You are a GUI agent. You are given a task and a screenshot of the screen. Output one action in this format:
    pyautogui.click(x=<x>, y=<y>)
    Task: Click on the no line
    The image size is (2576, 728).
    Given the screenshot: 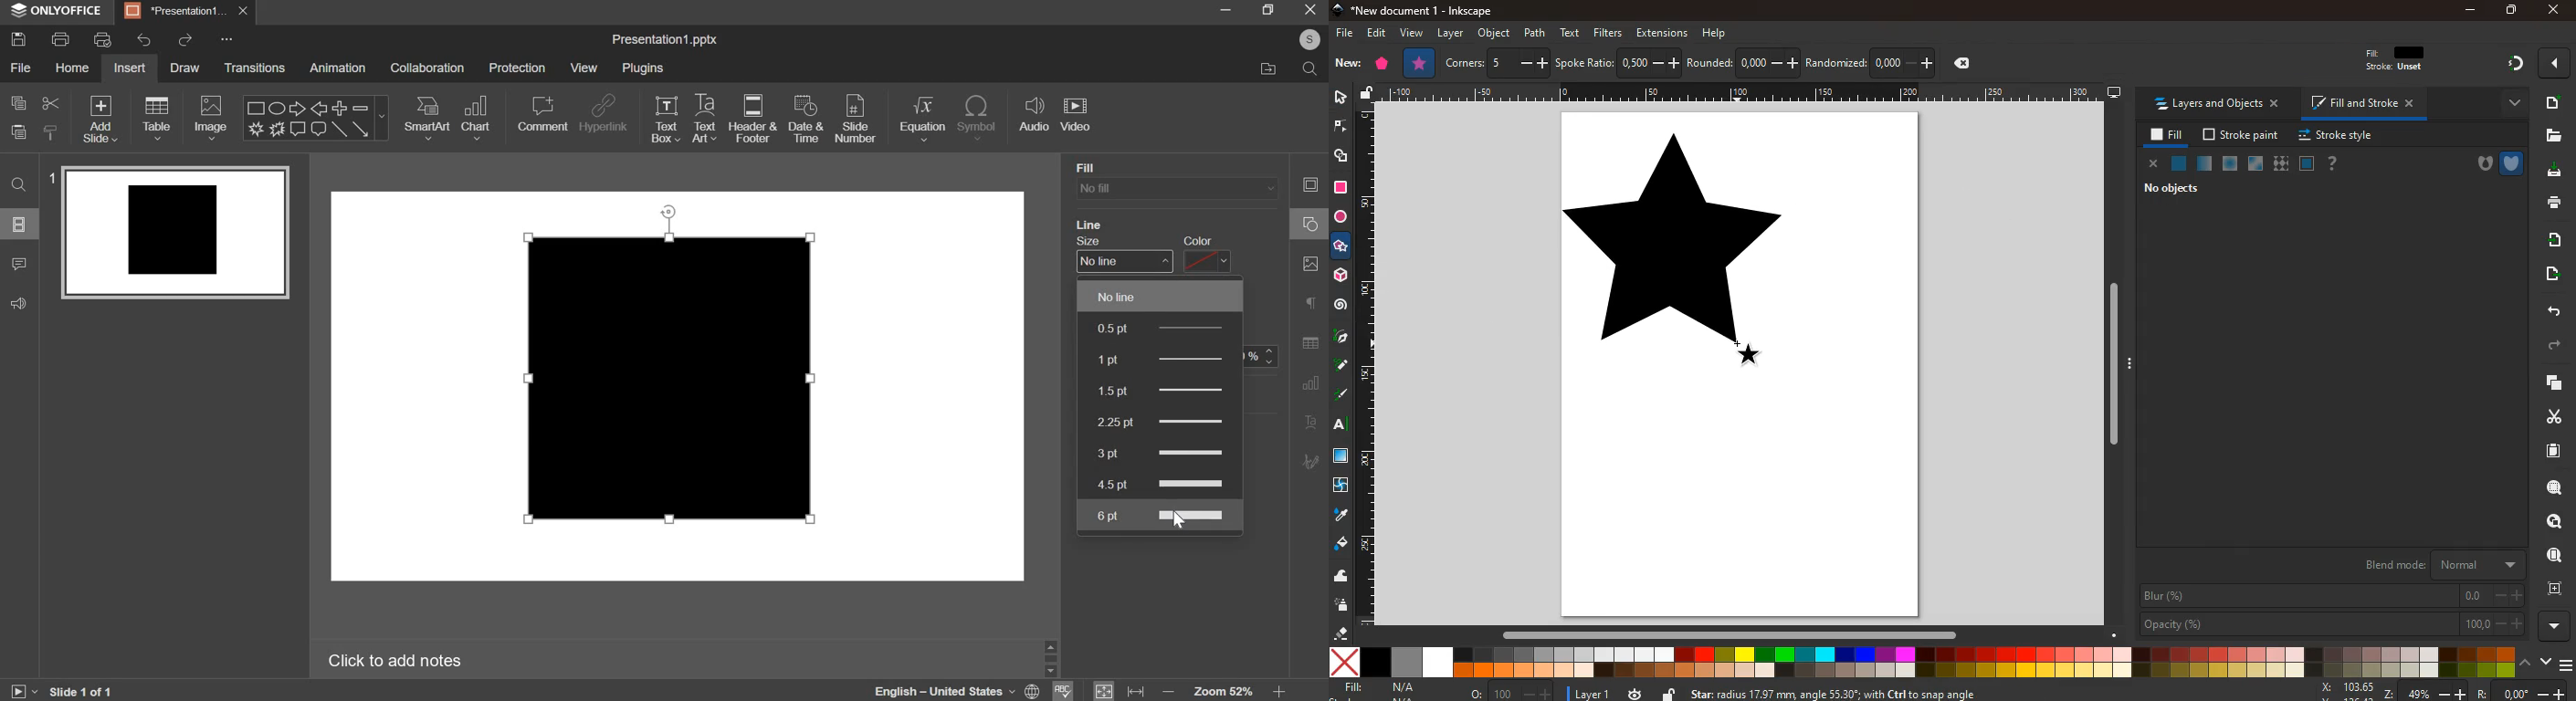 What is the action you would take?
    pyautogui.click(x=1162, y=296)
    